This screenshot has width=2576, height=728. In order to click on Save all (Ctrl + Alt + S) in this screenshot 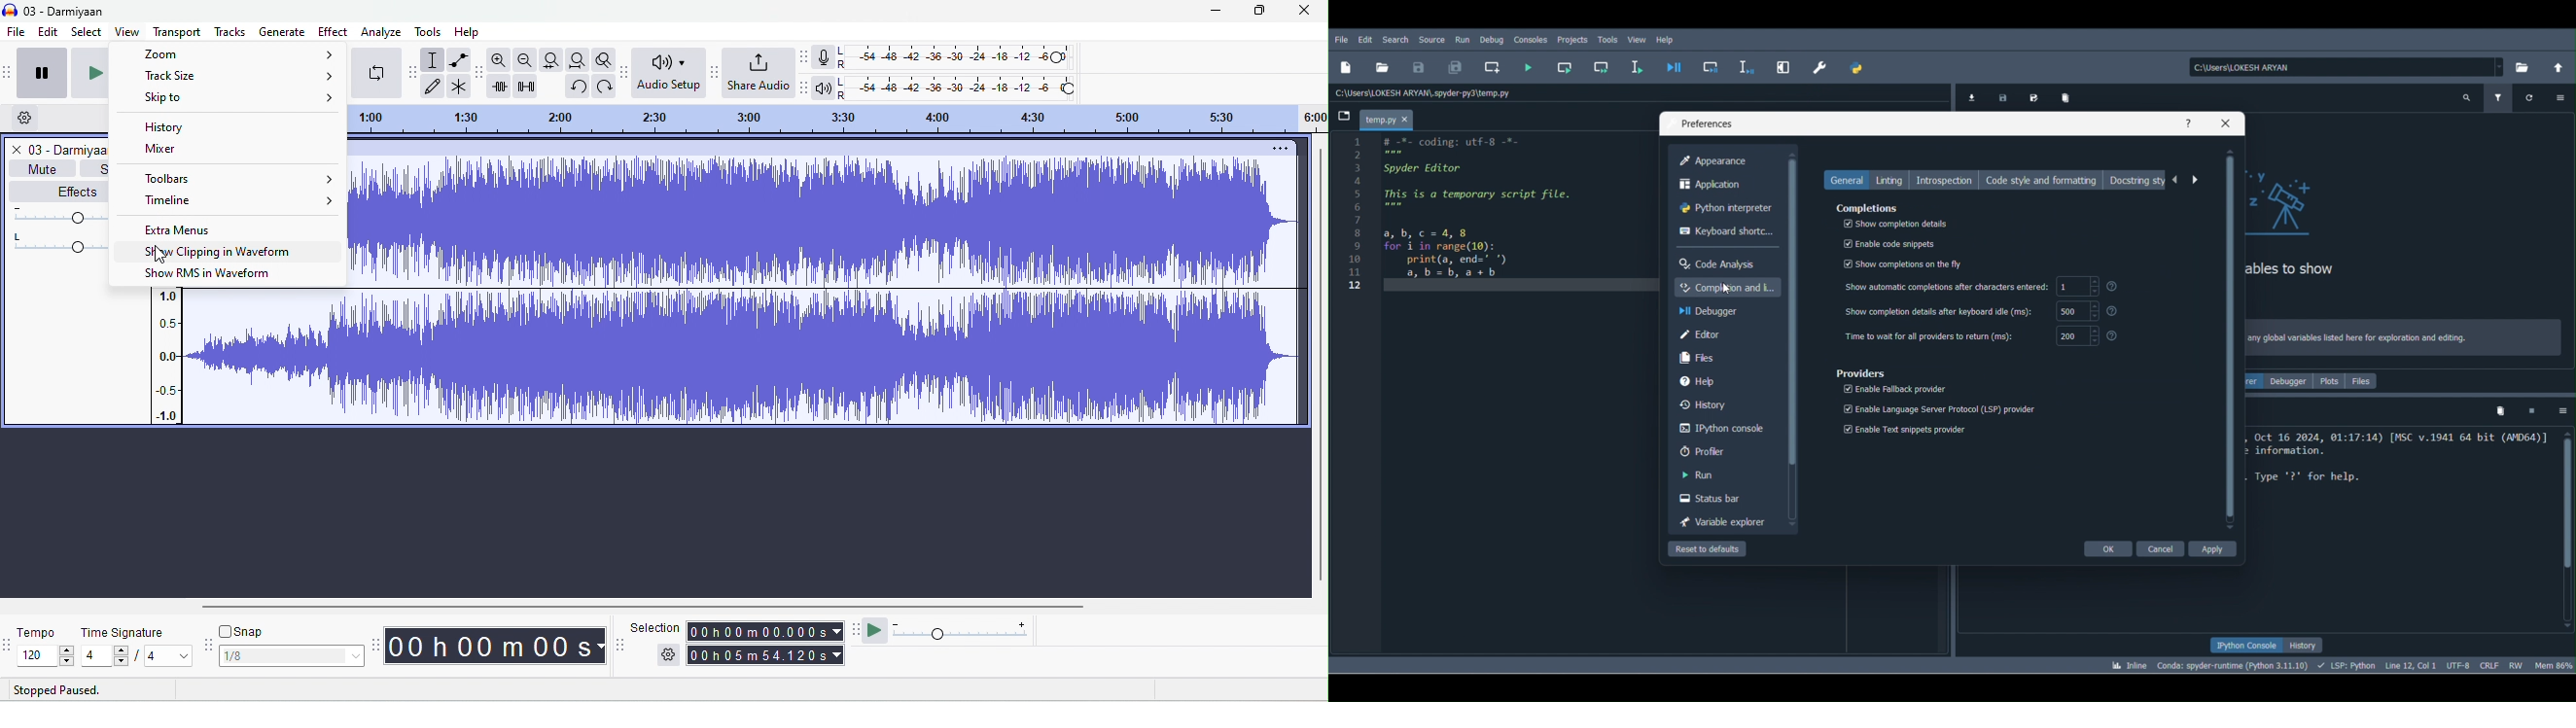, I will do `click(1460, 68)`.